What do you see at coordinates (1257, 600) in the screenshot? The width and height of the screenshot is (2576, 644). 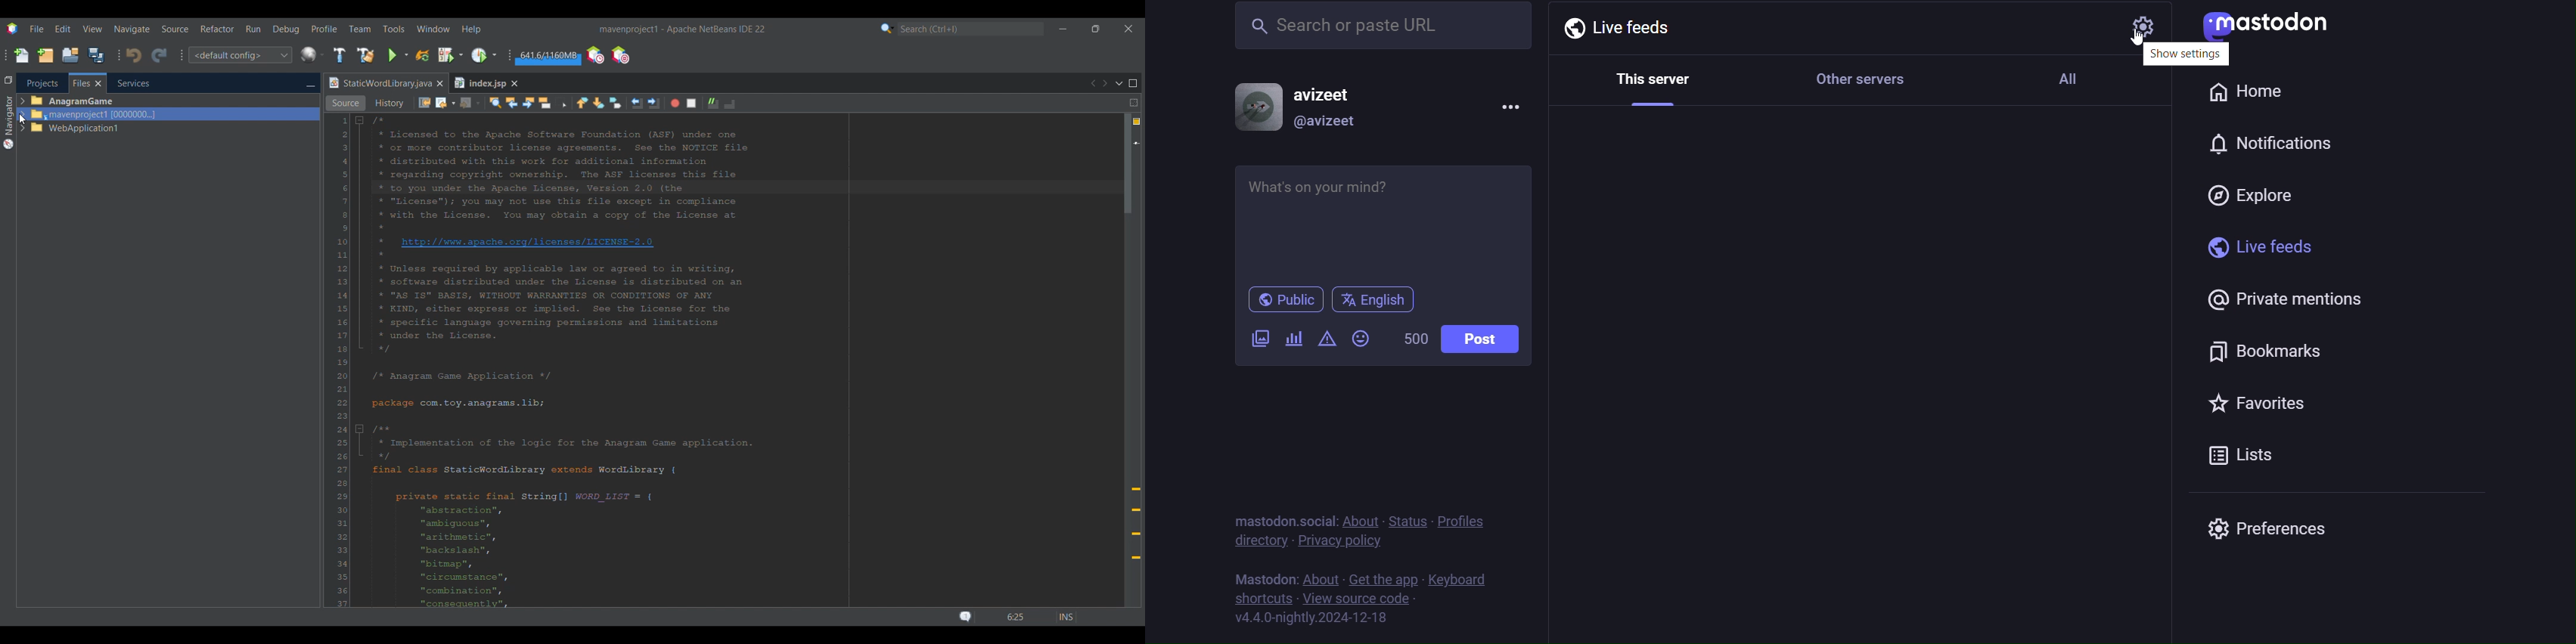 I see `shortcuts` at bounding box center [1257, 600].